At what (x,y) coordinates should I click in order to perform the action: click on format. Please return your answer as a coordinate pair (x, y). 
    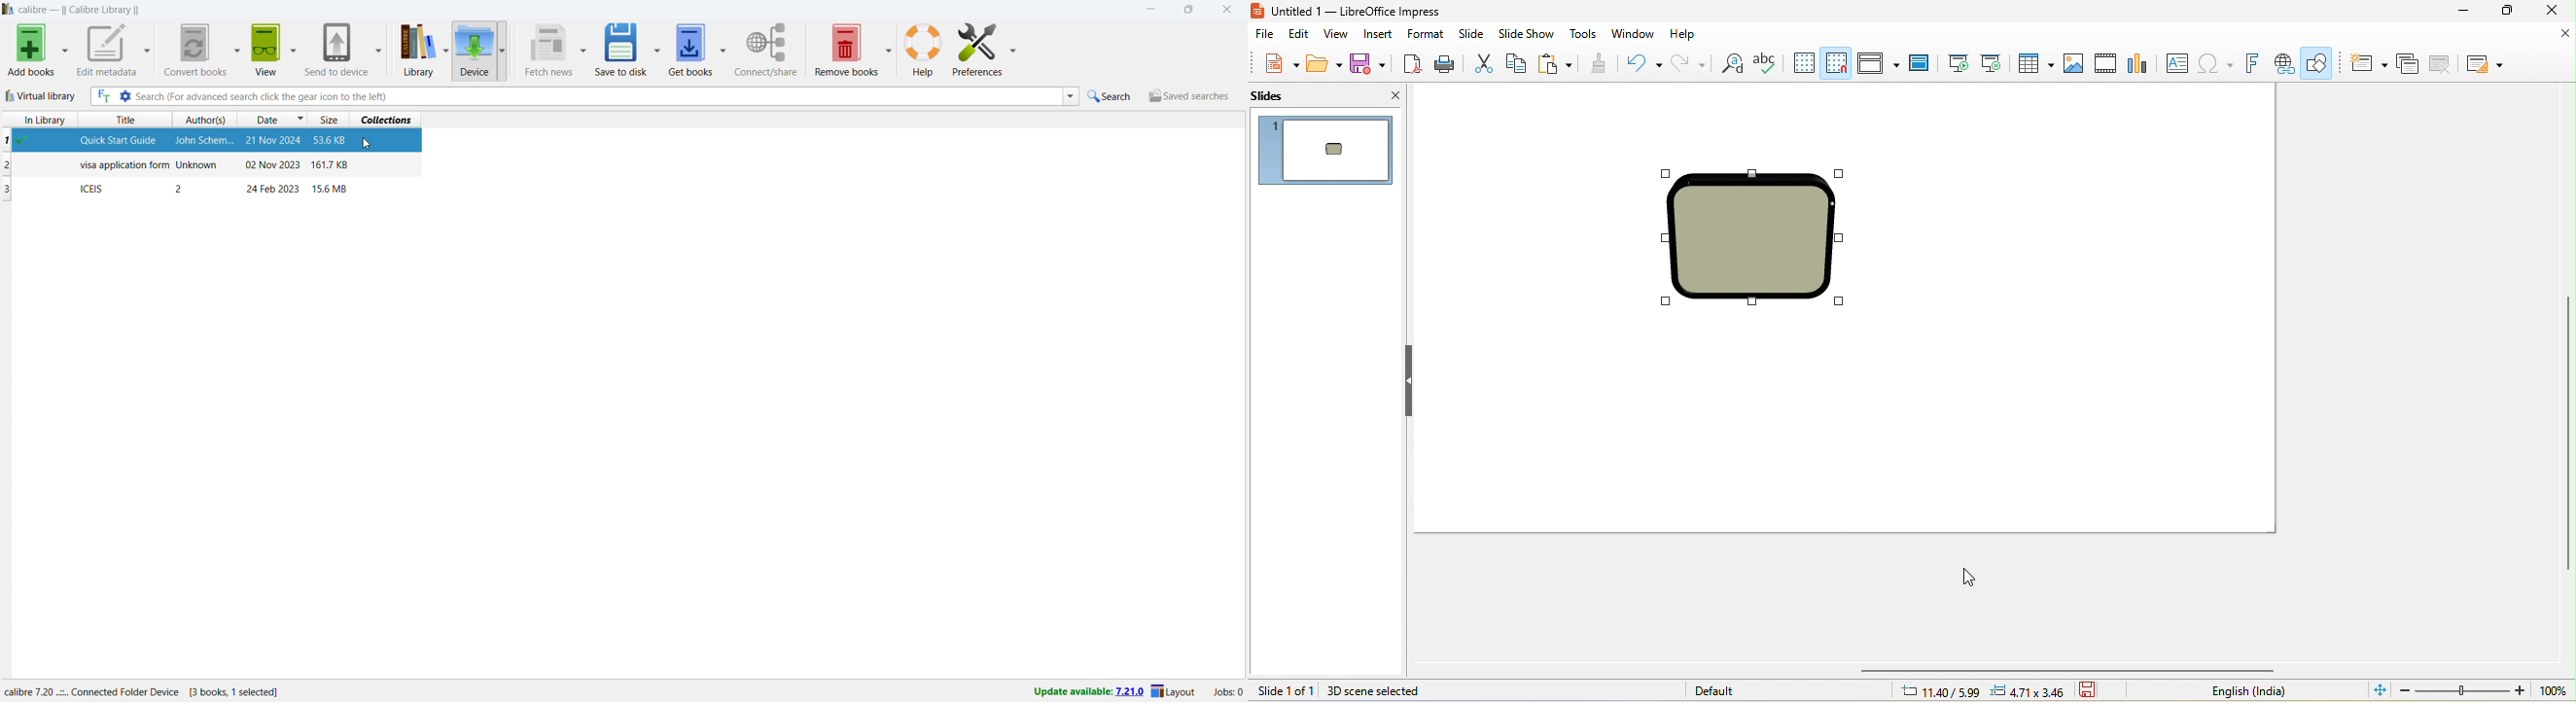
    Looking at the image, I should click on (1427, 34).